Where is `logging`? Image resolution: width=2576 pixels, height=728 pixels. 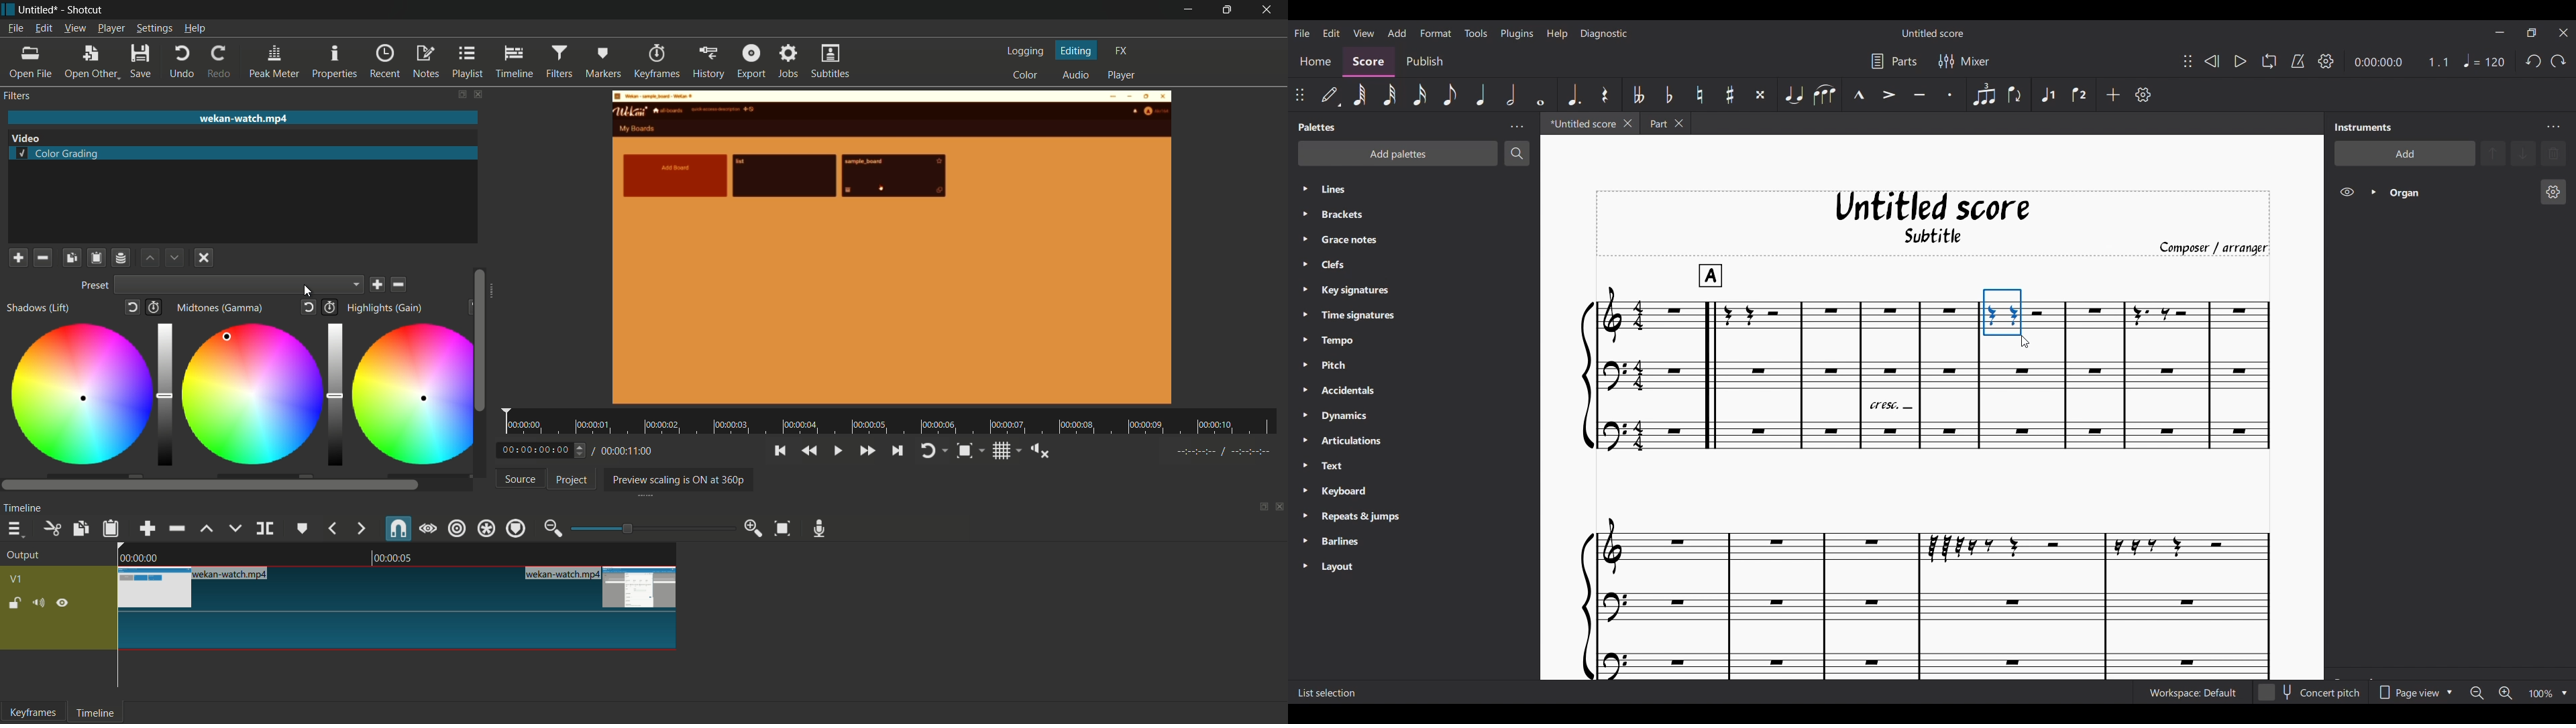 logging is located at coordinates (1024, 52).